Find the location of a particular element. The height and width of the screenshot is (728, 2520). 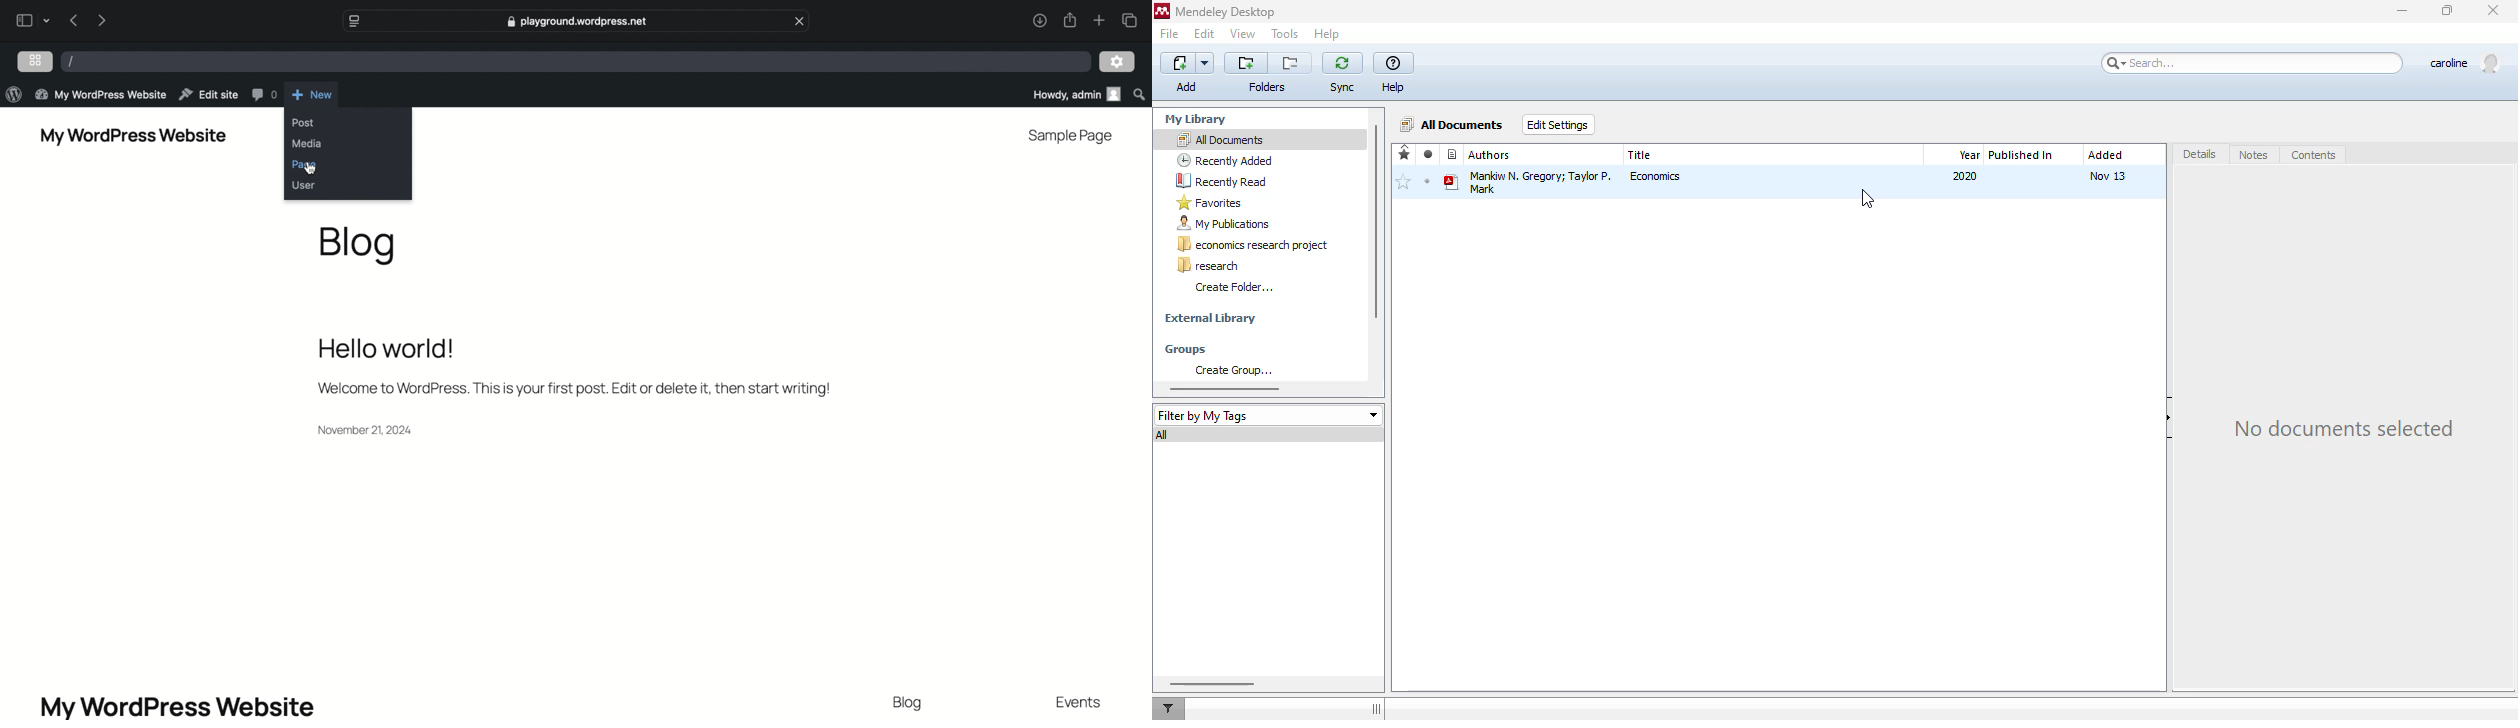

toggle sidebar is located at coordinates (1377, 708).